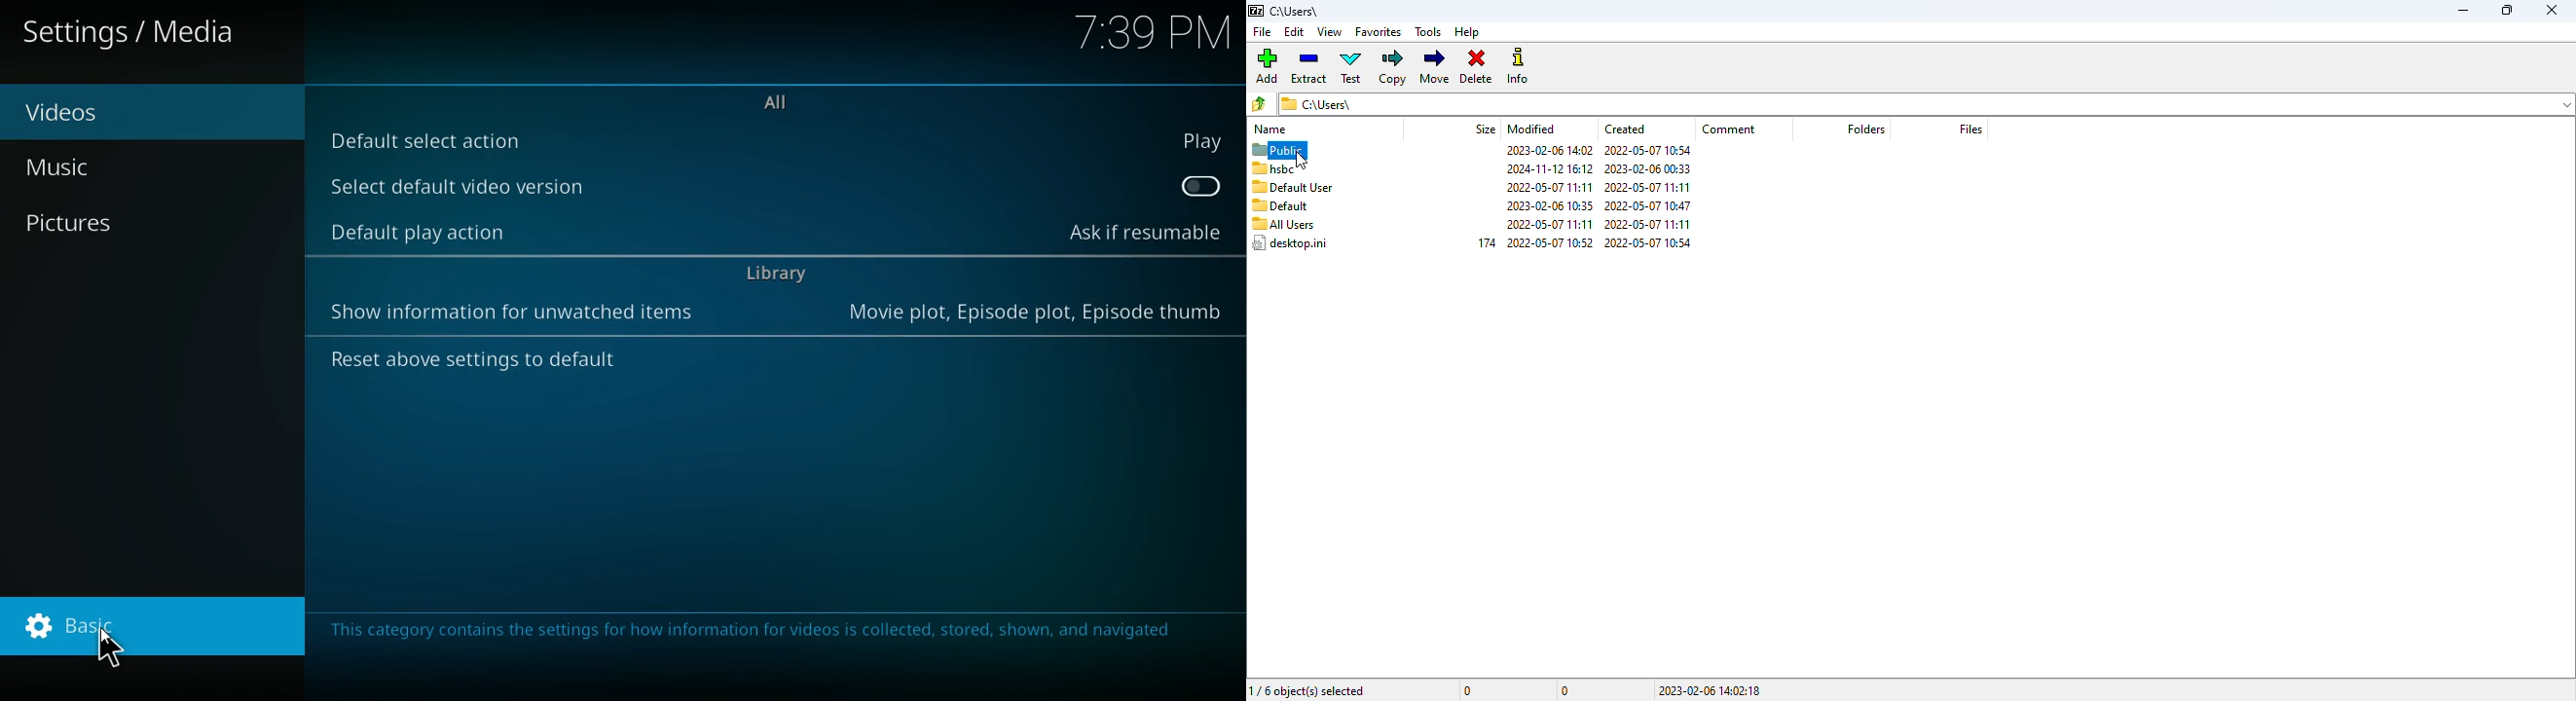 The height and width of the screenshot is (728, 2576). What do you see at coordinates (1143, 233) in the screenshot?
I see `ask if resumable` at bounding box center [1143, 233].